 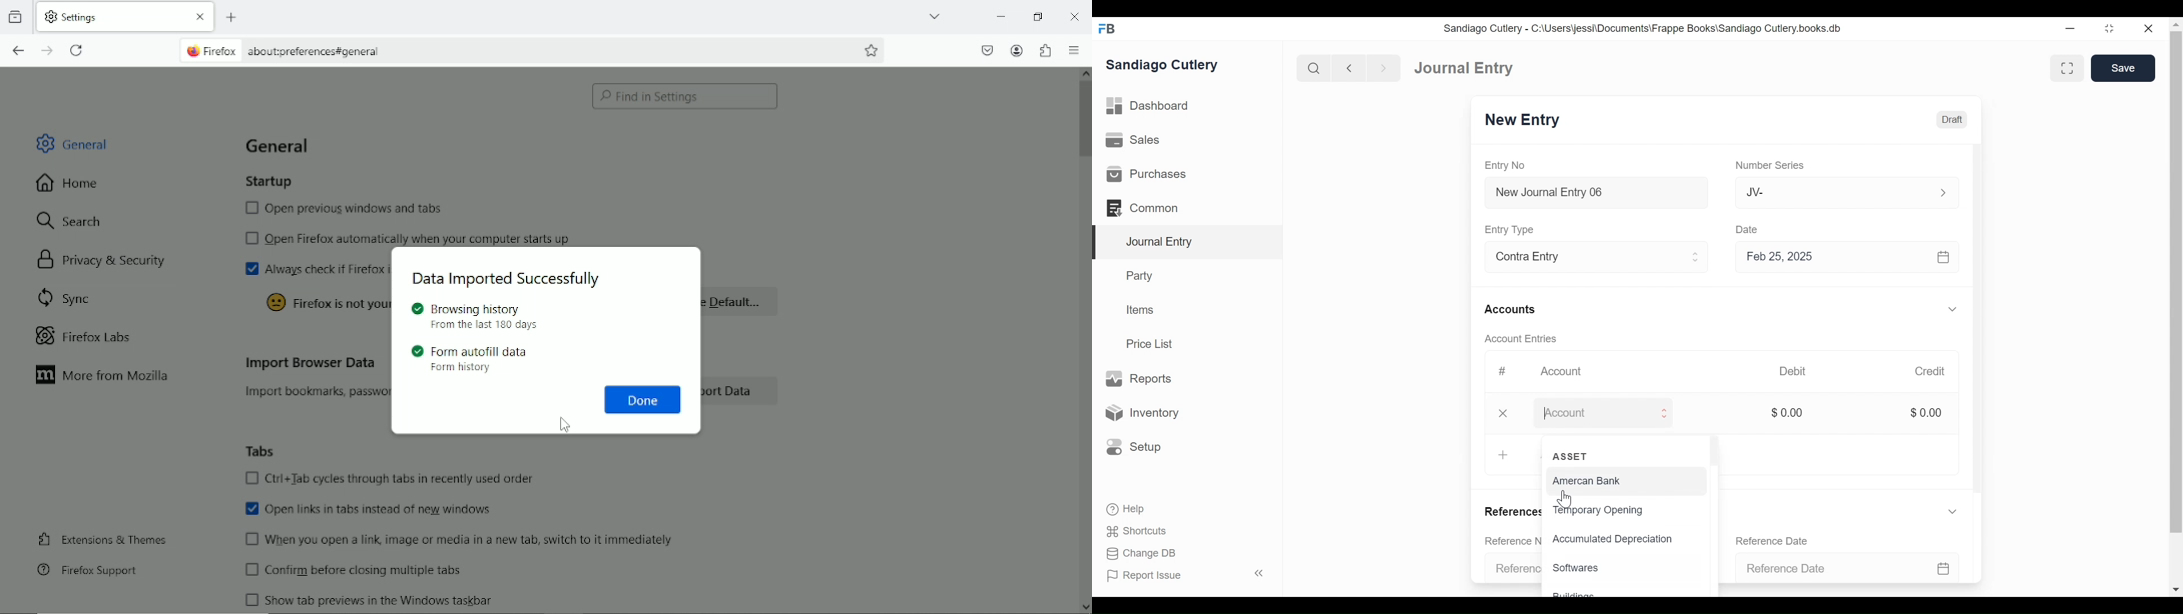 I want to click on aboutoreferences#general, so click(x=314, y=52).